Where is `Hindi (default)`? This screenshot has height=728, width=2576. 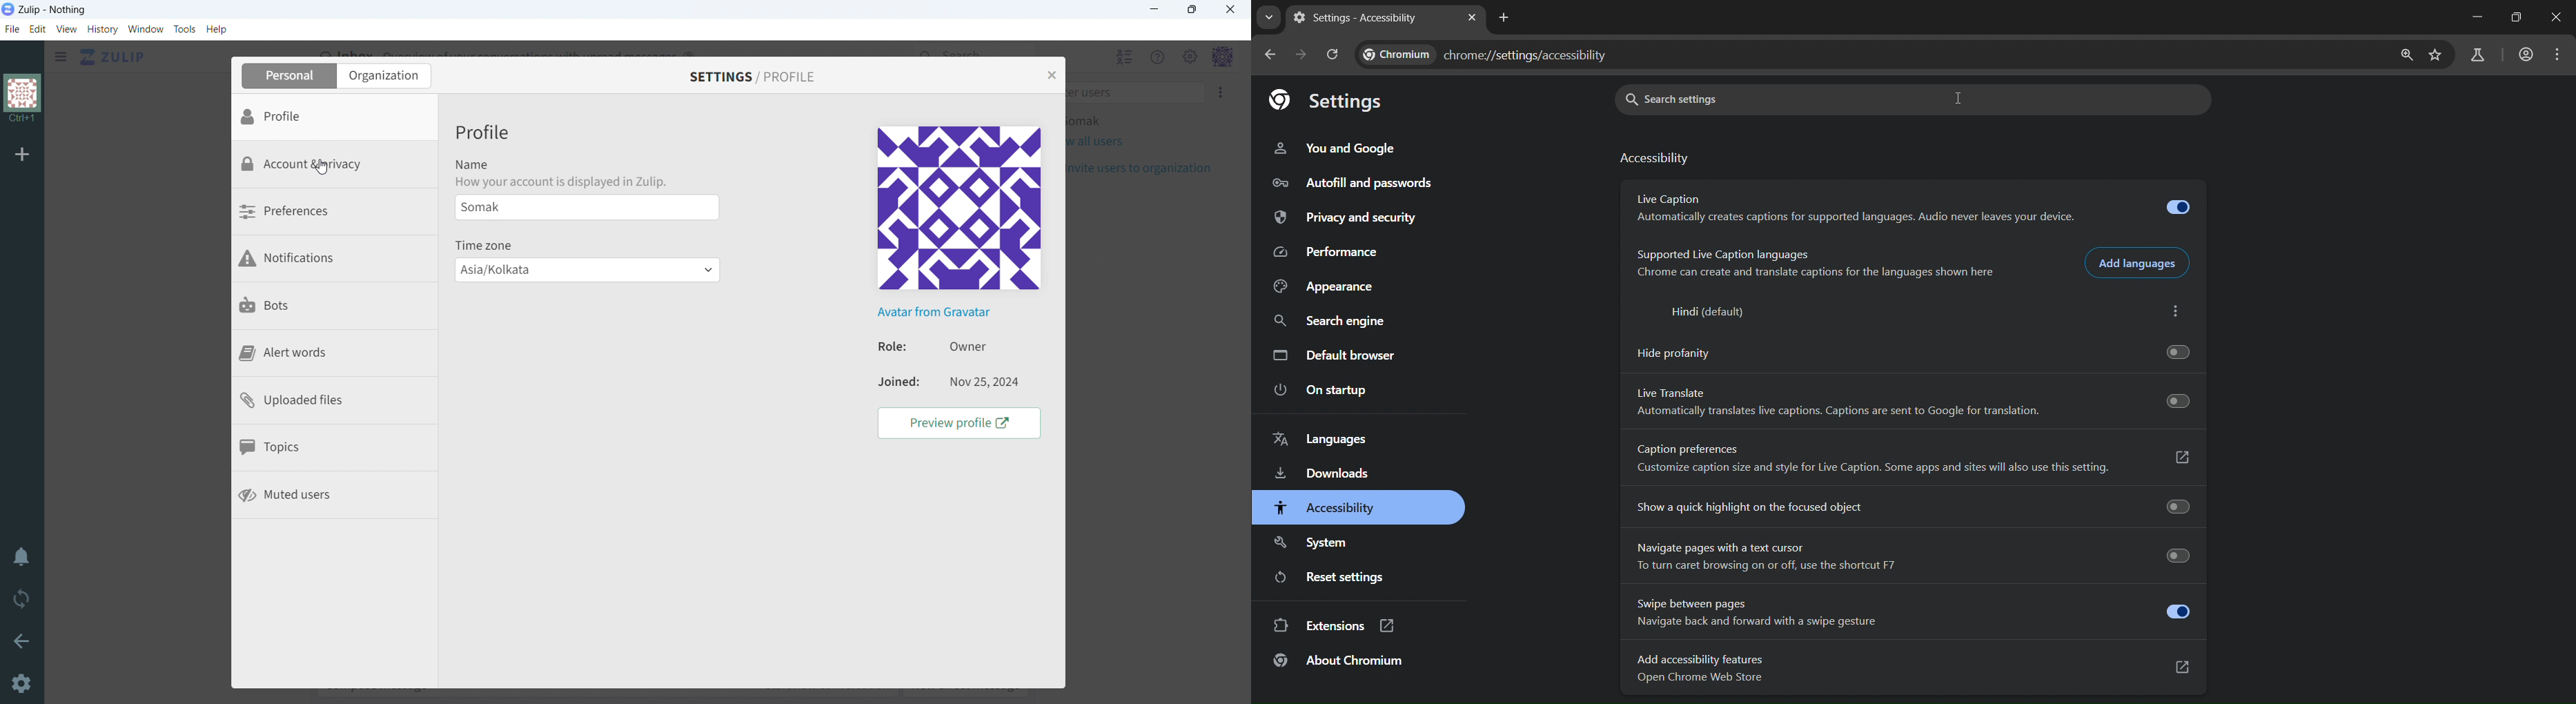 Hindi (default) is located at coordinates (1704, 313).